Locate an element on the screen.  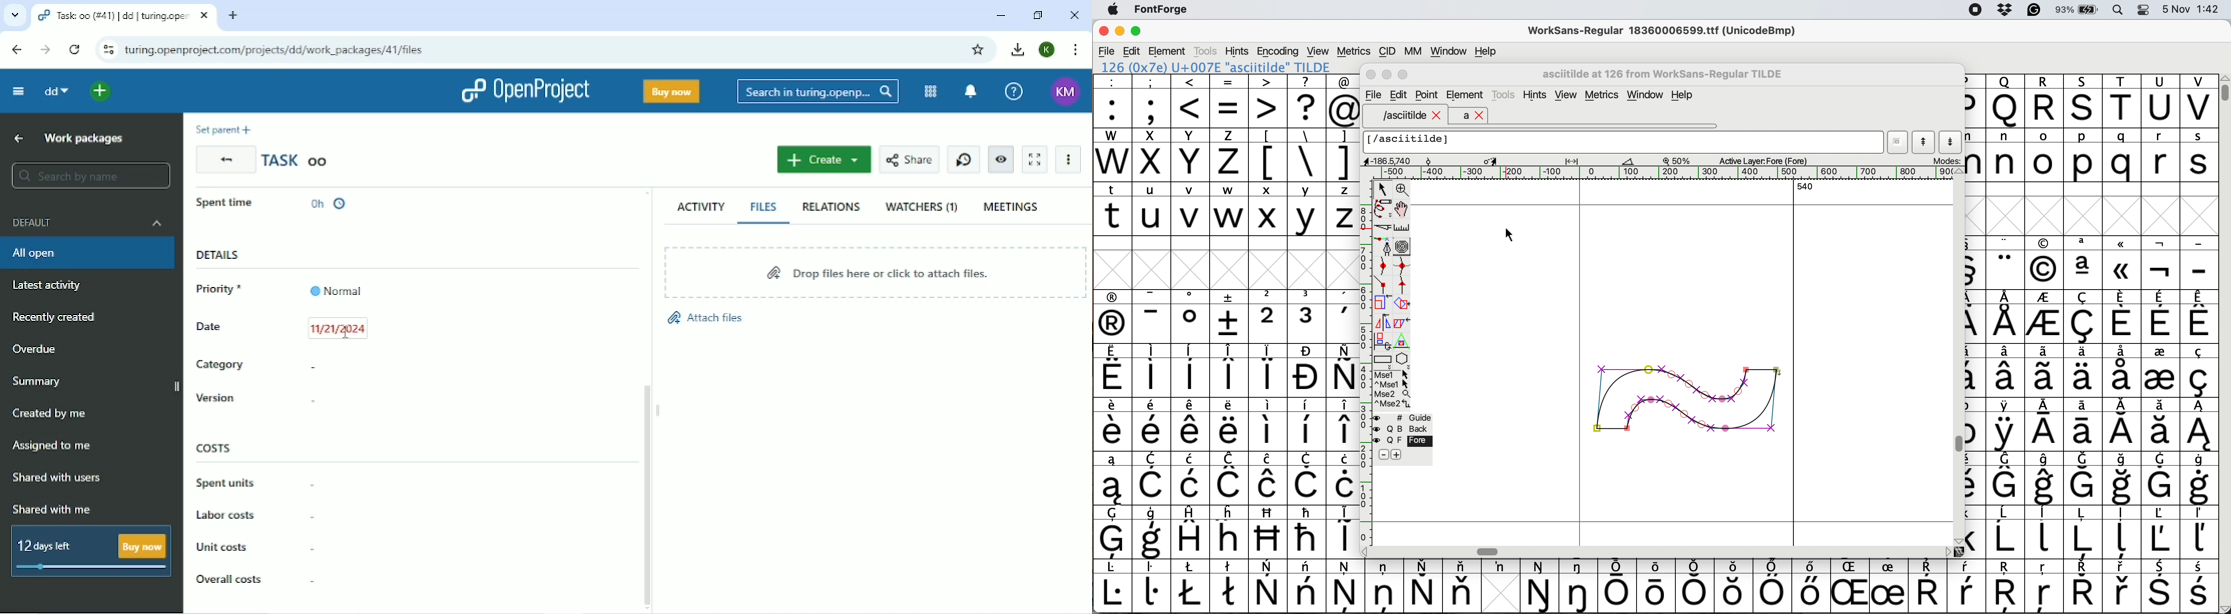
WorkSans-Regular 18360006599.ttf (UnicodeBmp) is located at coordinates (1662, 32).